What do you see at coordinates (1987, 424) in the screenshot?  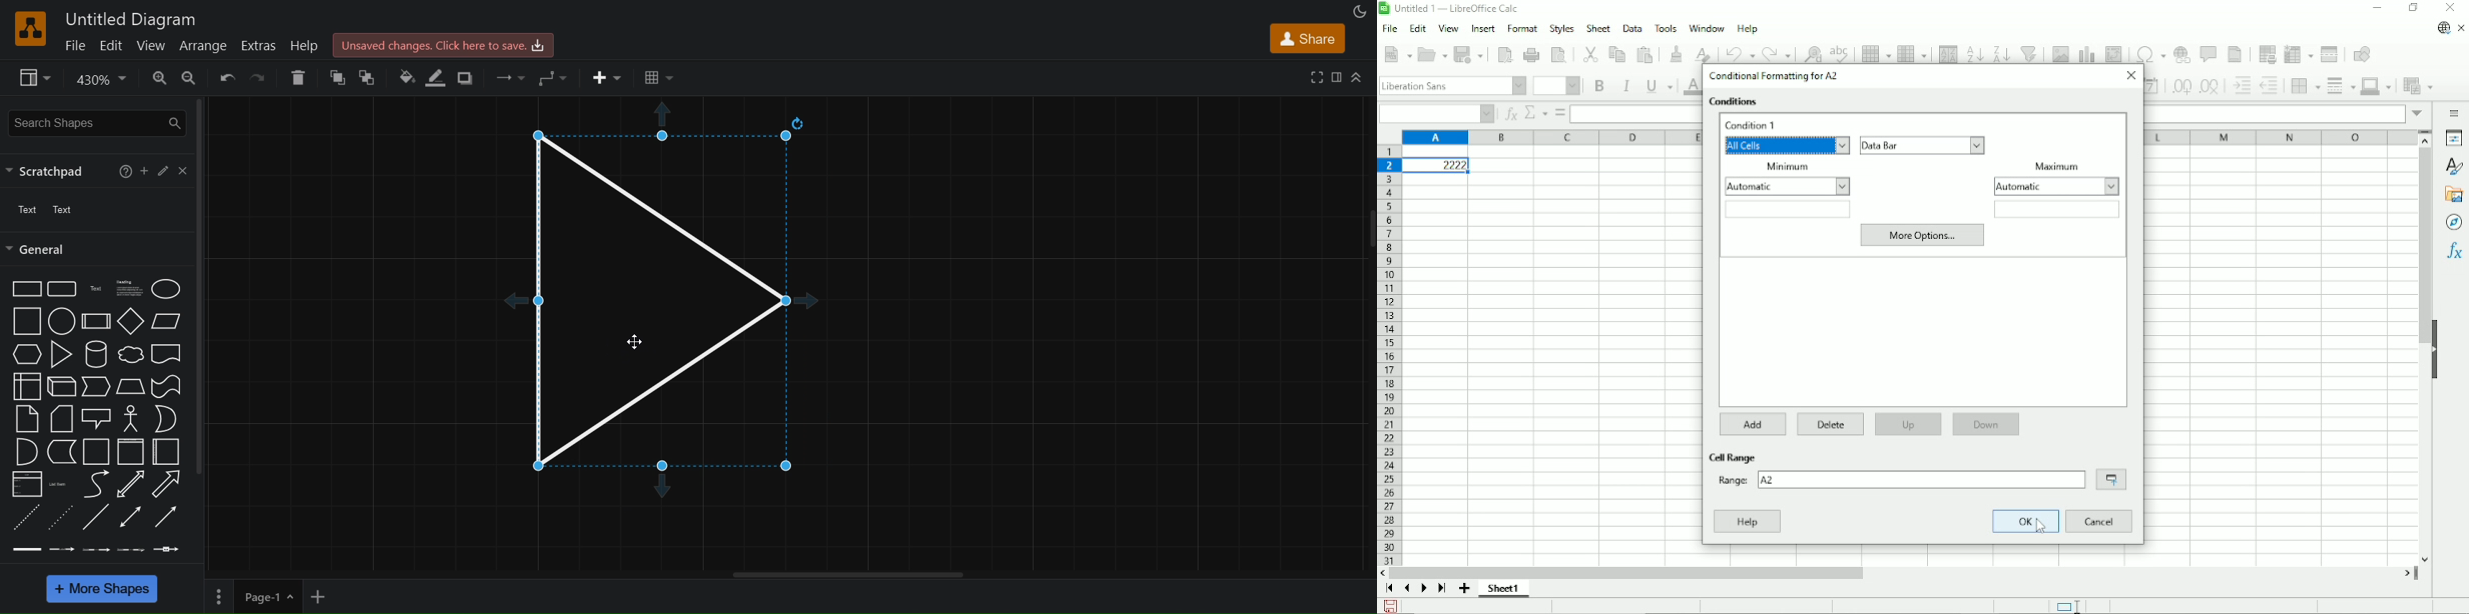 I see `Down` at bounding box center [1987, 424].